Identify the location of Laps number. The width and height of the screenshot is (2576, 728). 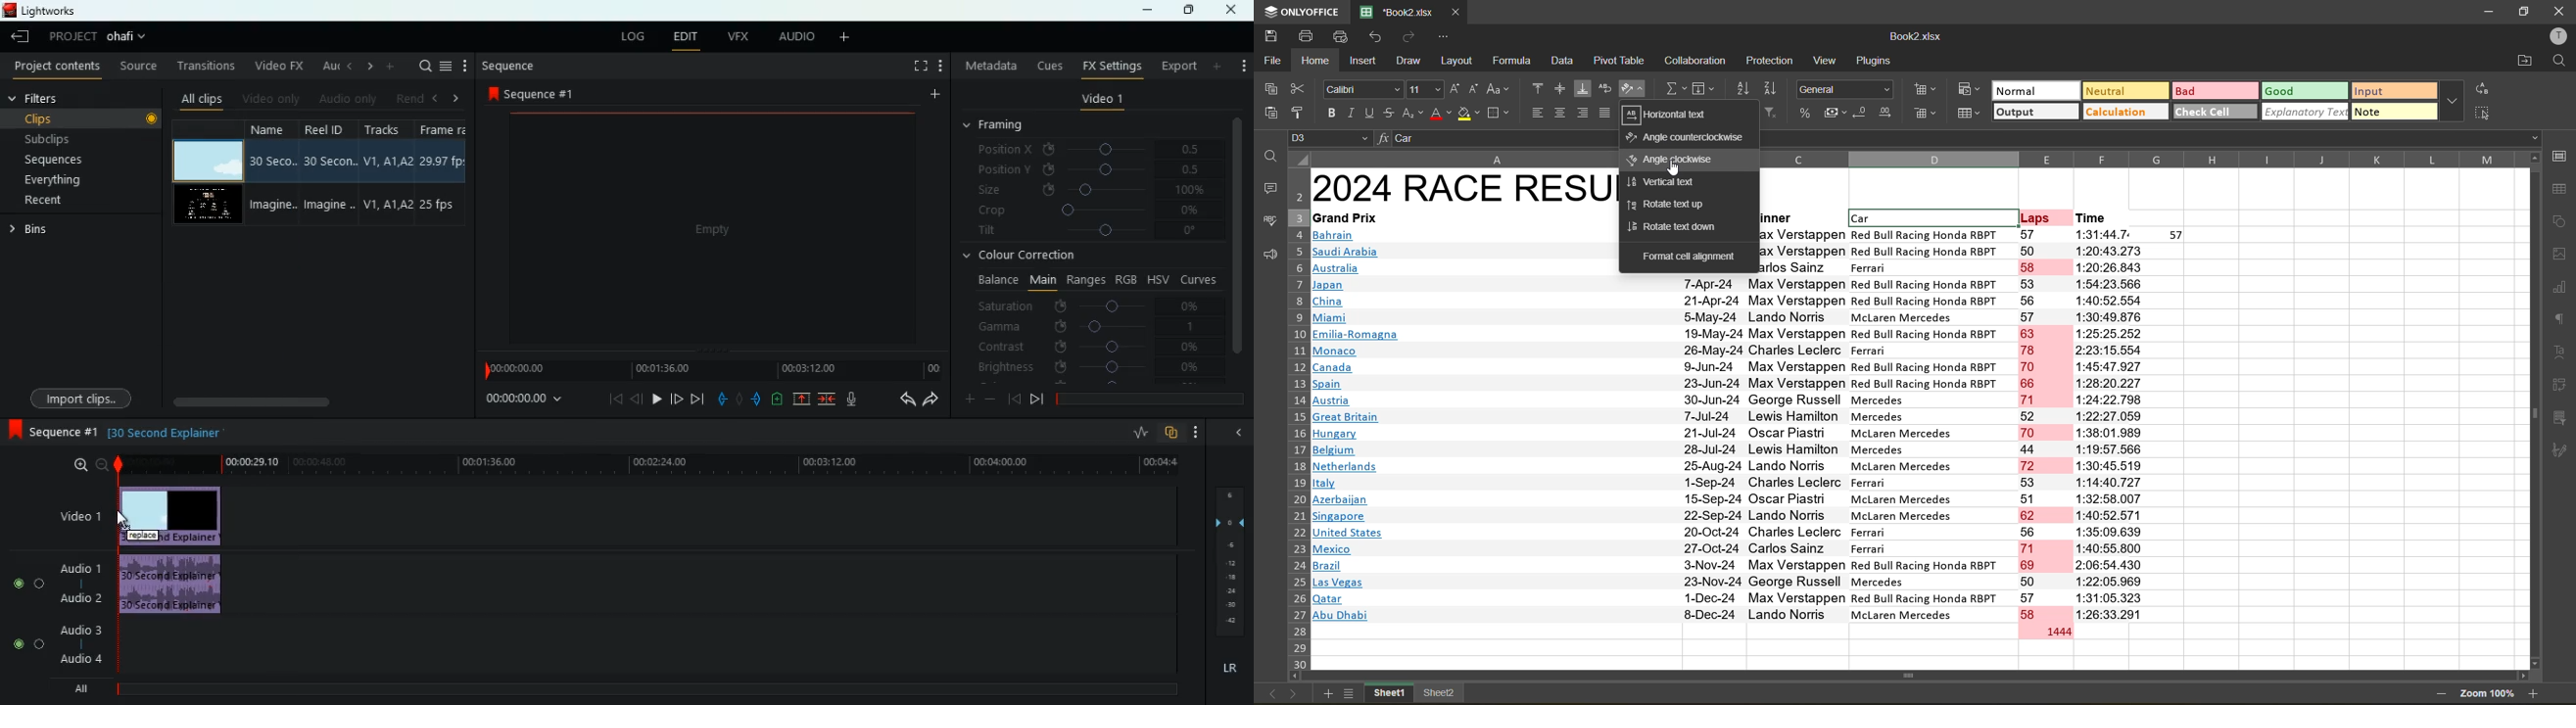
(2047, 434).